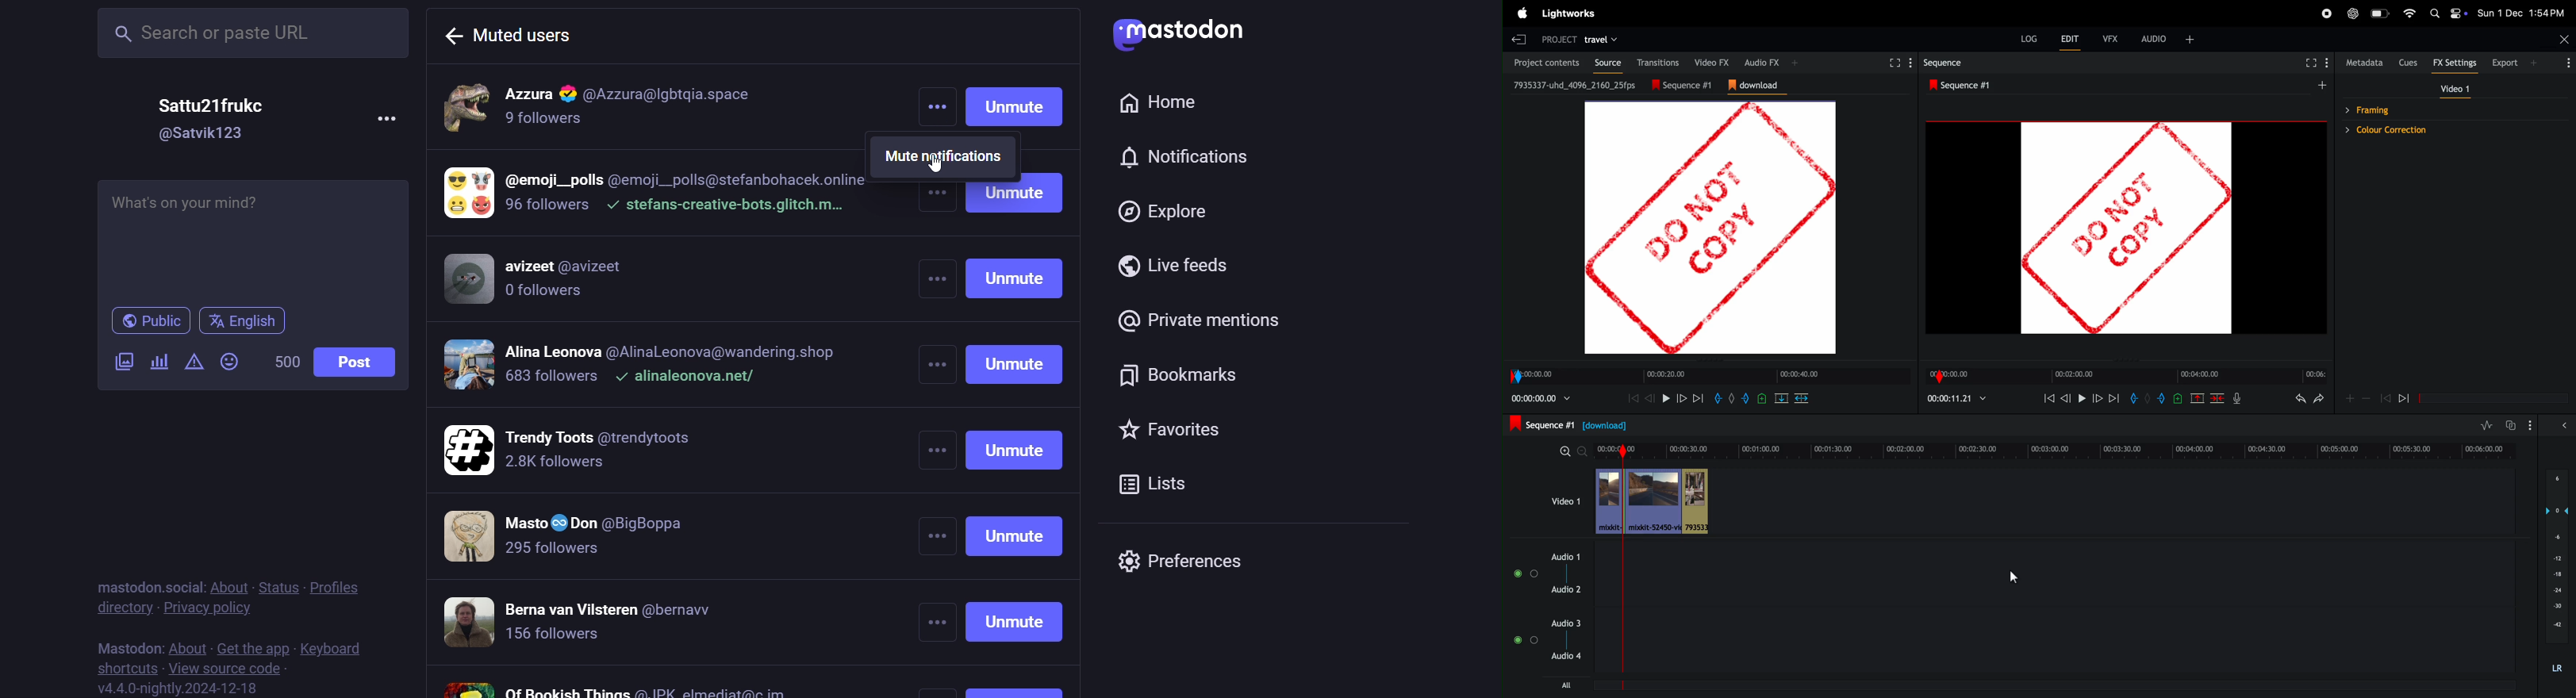  I want to click on Zoom out, so click(1581, 451).